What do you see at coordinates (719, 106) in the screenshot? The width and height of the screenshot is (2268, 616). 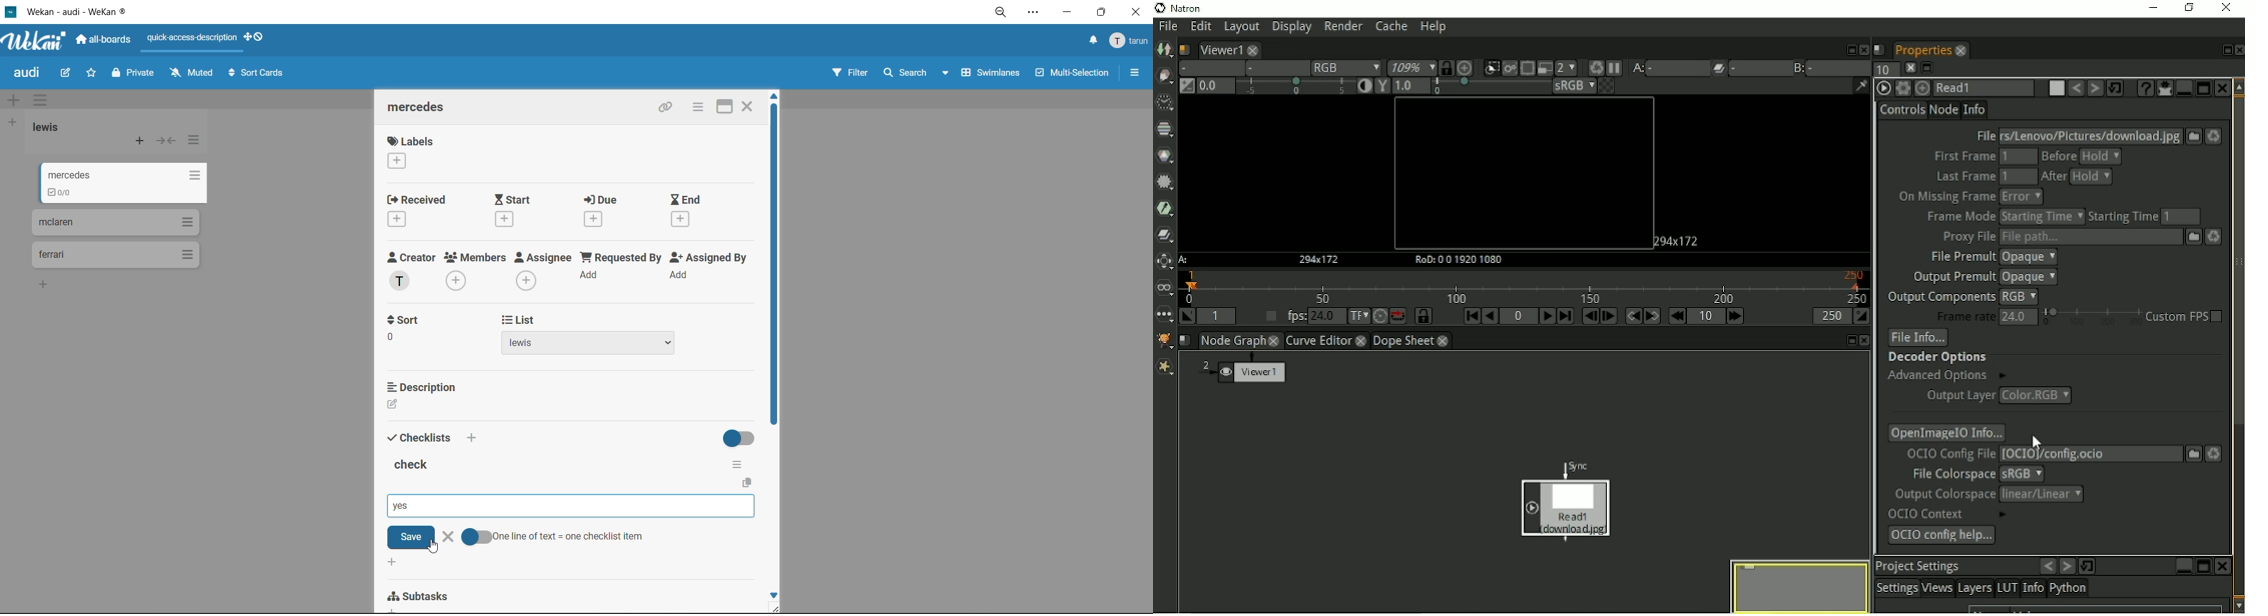 I see `maximize` at bounding box center [719, 106].